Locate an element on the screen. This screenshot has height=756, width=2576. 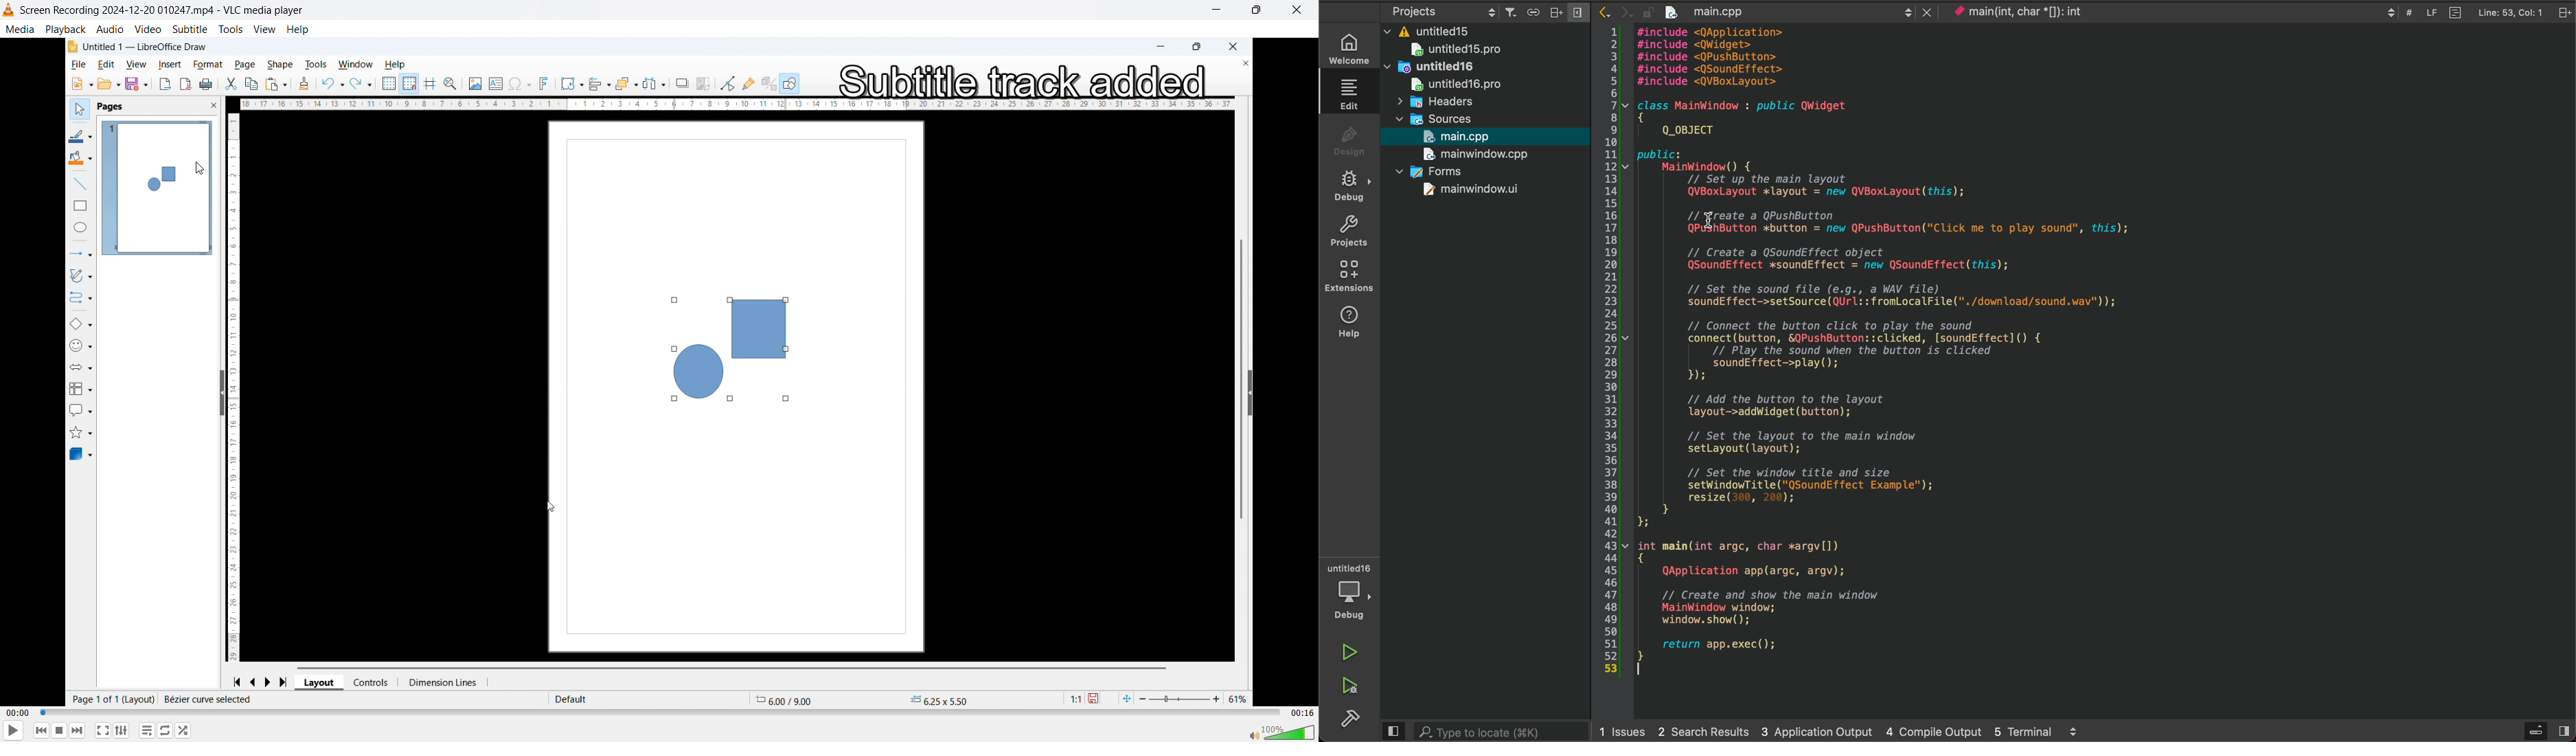
Maximize  is located at coordinates (1255, 10).